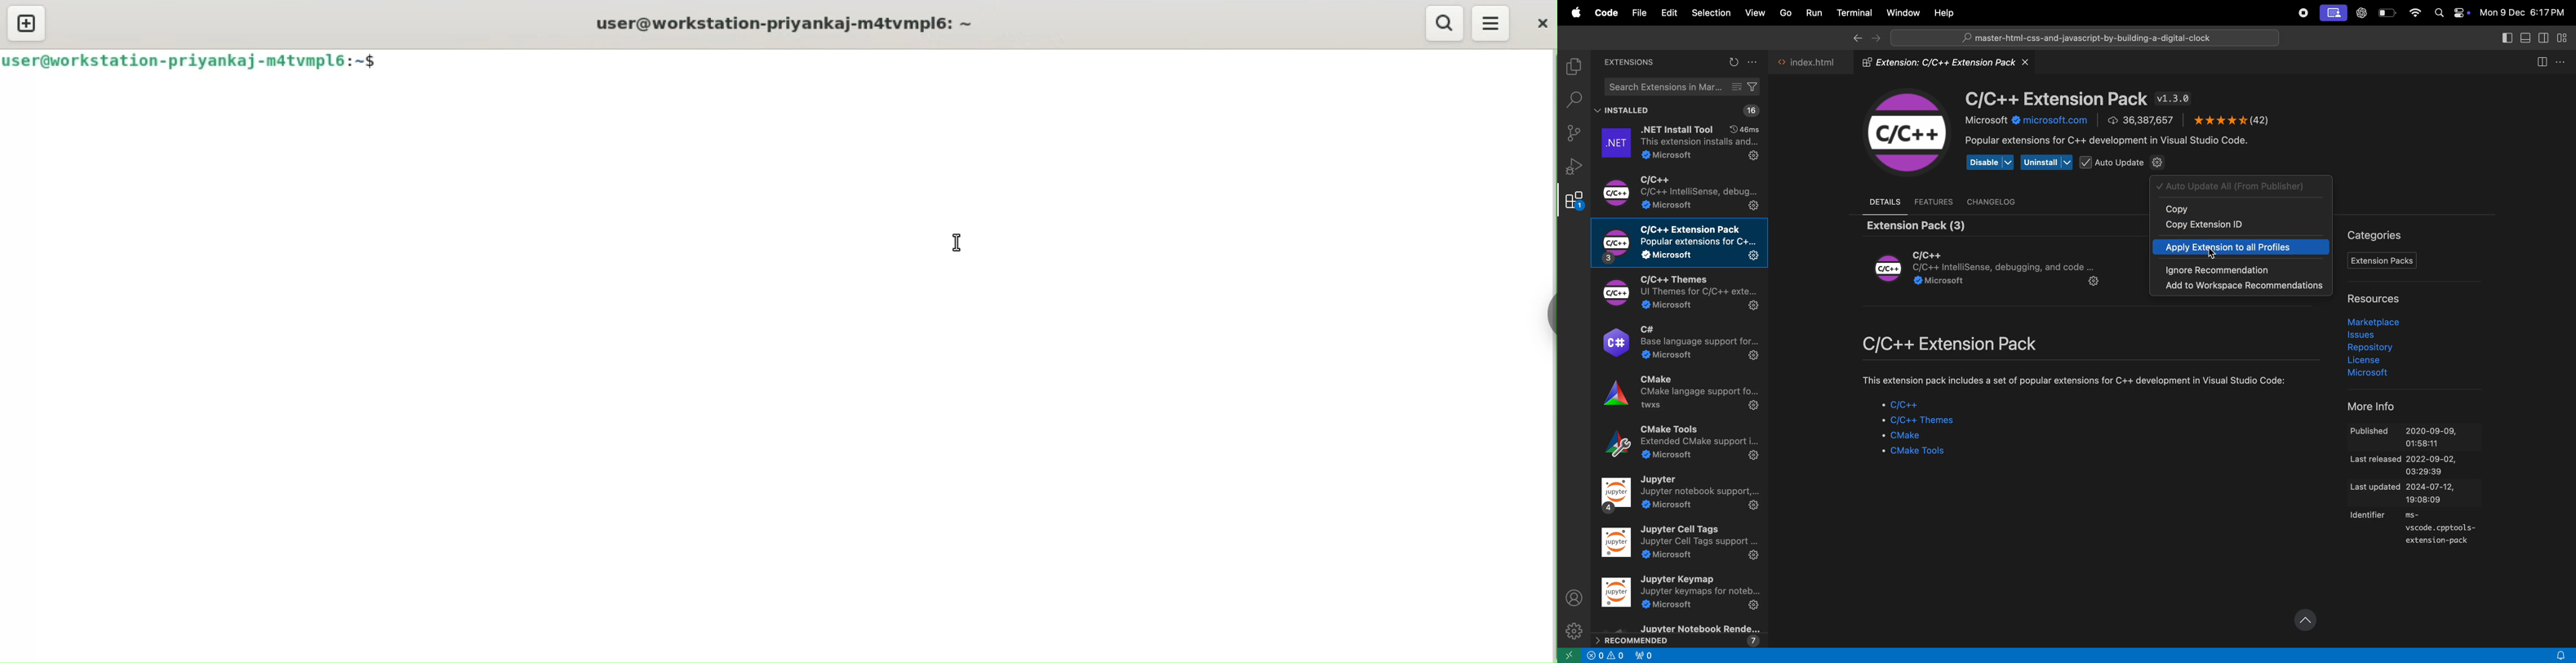 The width and height of the screenshot is (2576, 672). I want to click on index.html, so click(1811, 61).